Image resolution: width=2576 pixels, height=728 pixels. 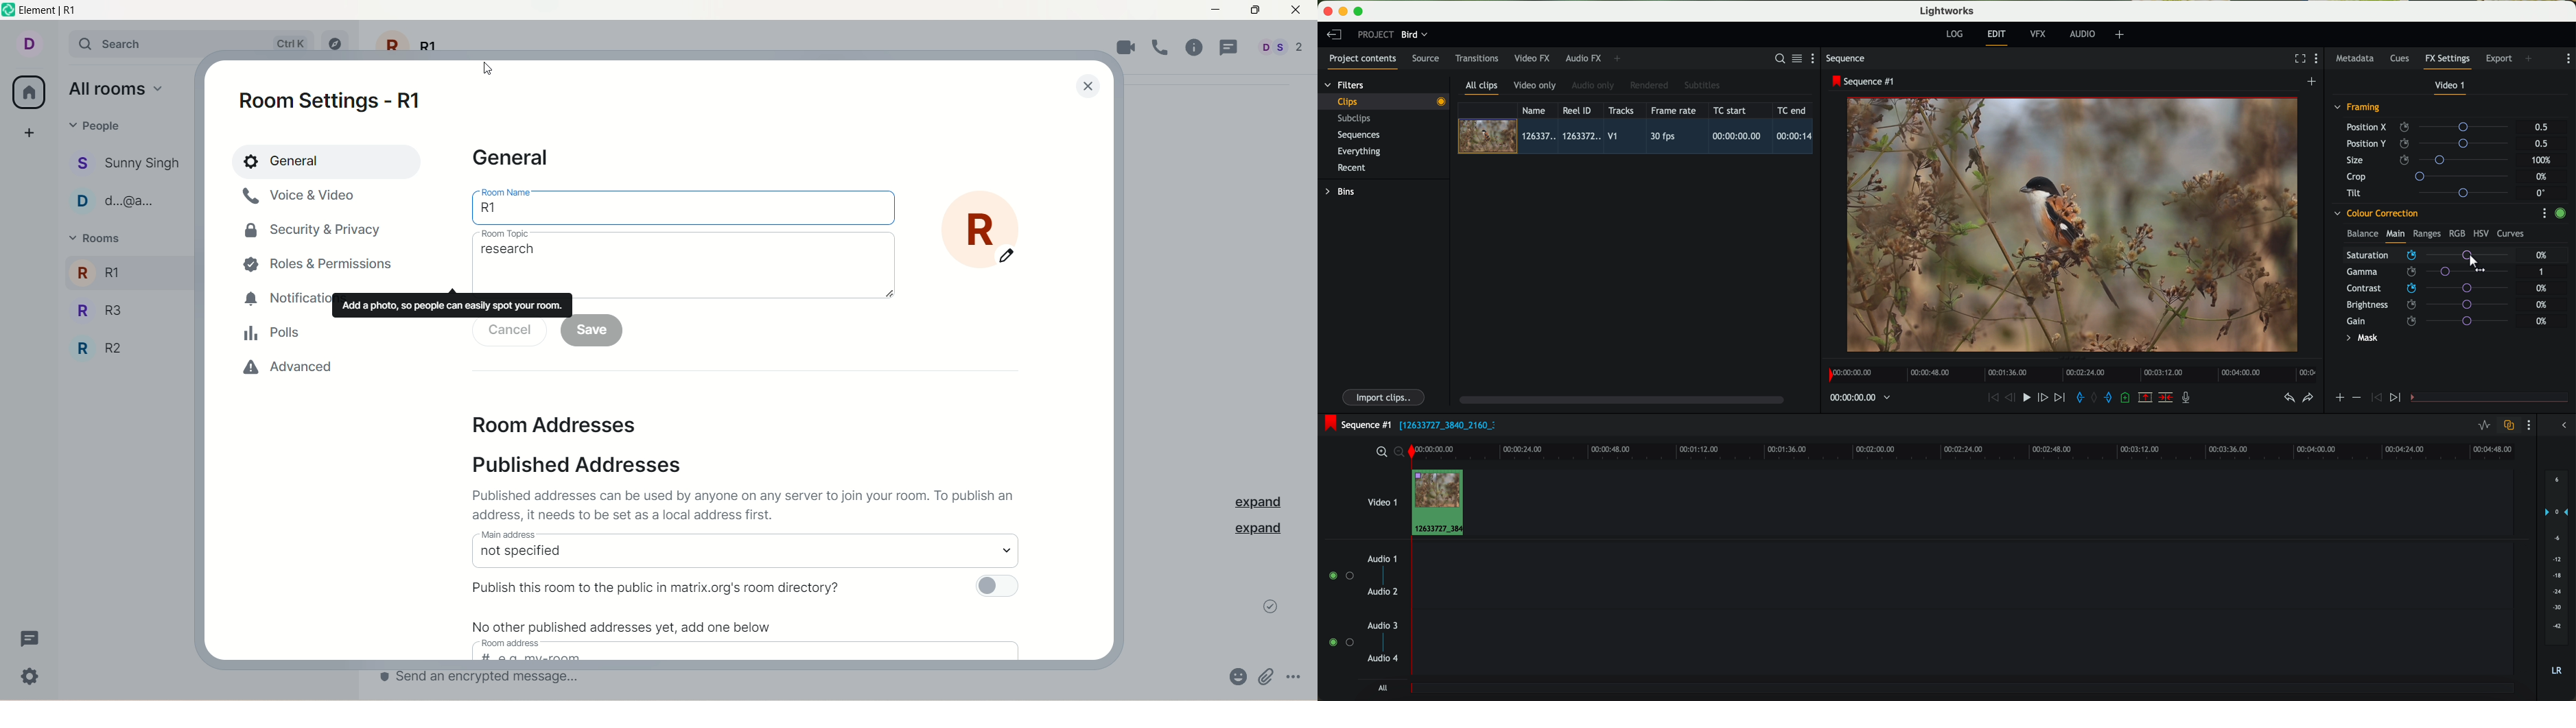 I want to click on audio, so click(x=2082, y=33).